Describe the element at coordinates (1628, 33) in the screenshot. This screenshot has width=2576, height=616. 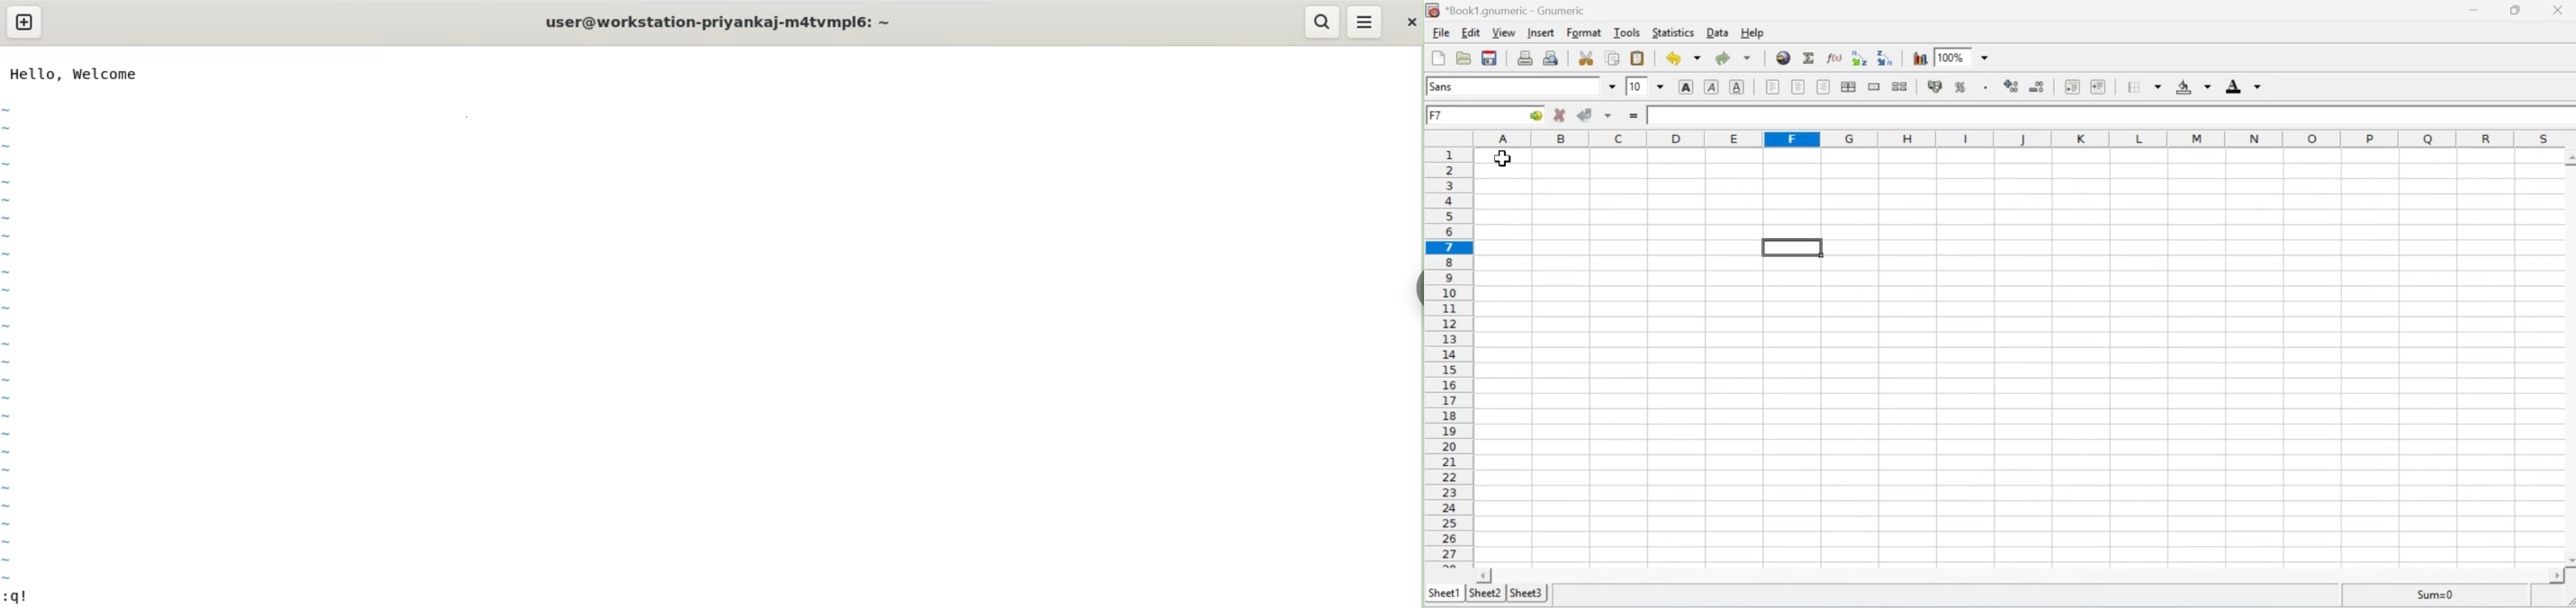
I see `Tools` at that location.